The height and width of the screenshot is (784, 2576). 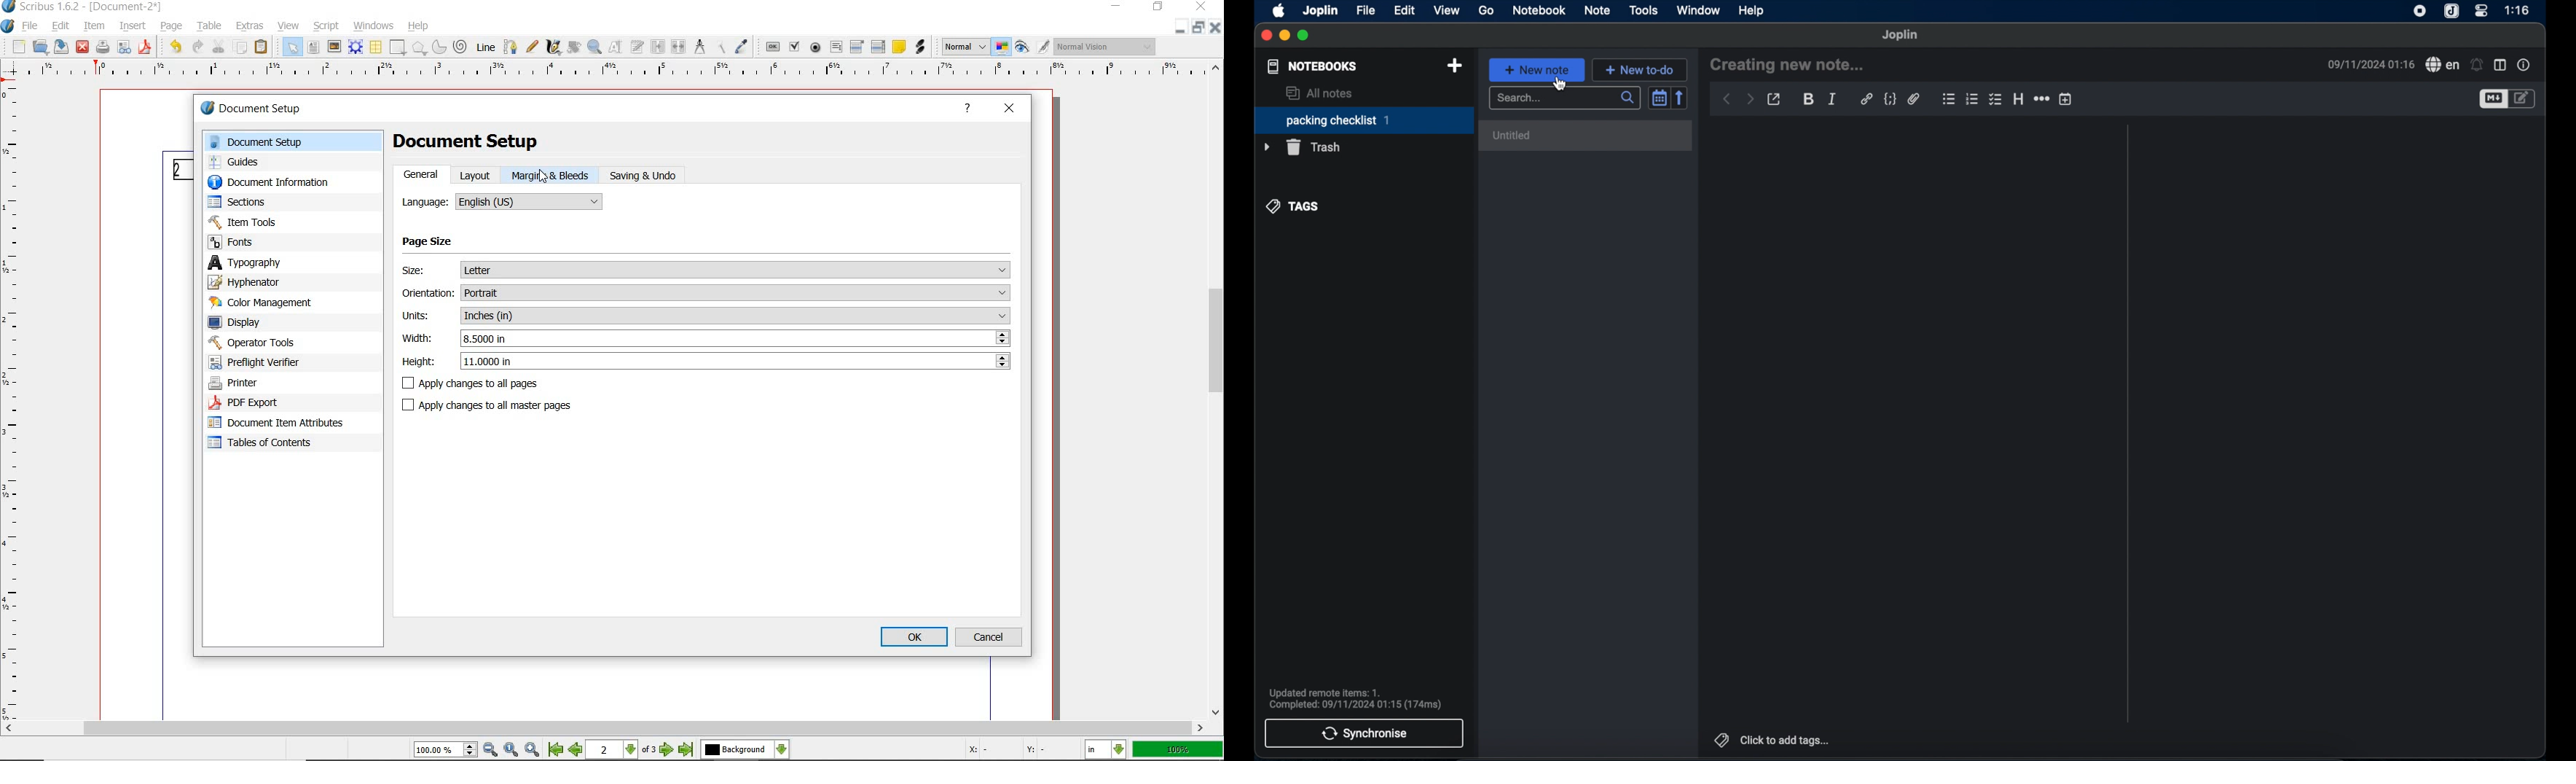 I want to click on joplin icone, so click(x=2451, y=11).